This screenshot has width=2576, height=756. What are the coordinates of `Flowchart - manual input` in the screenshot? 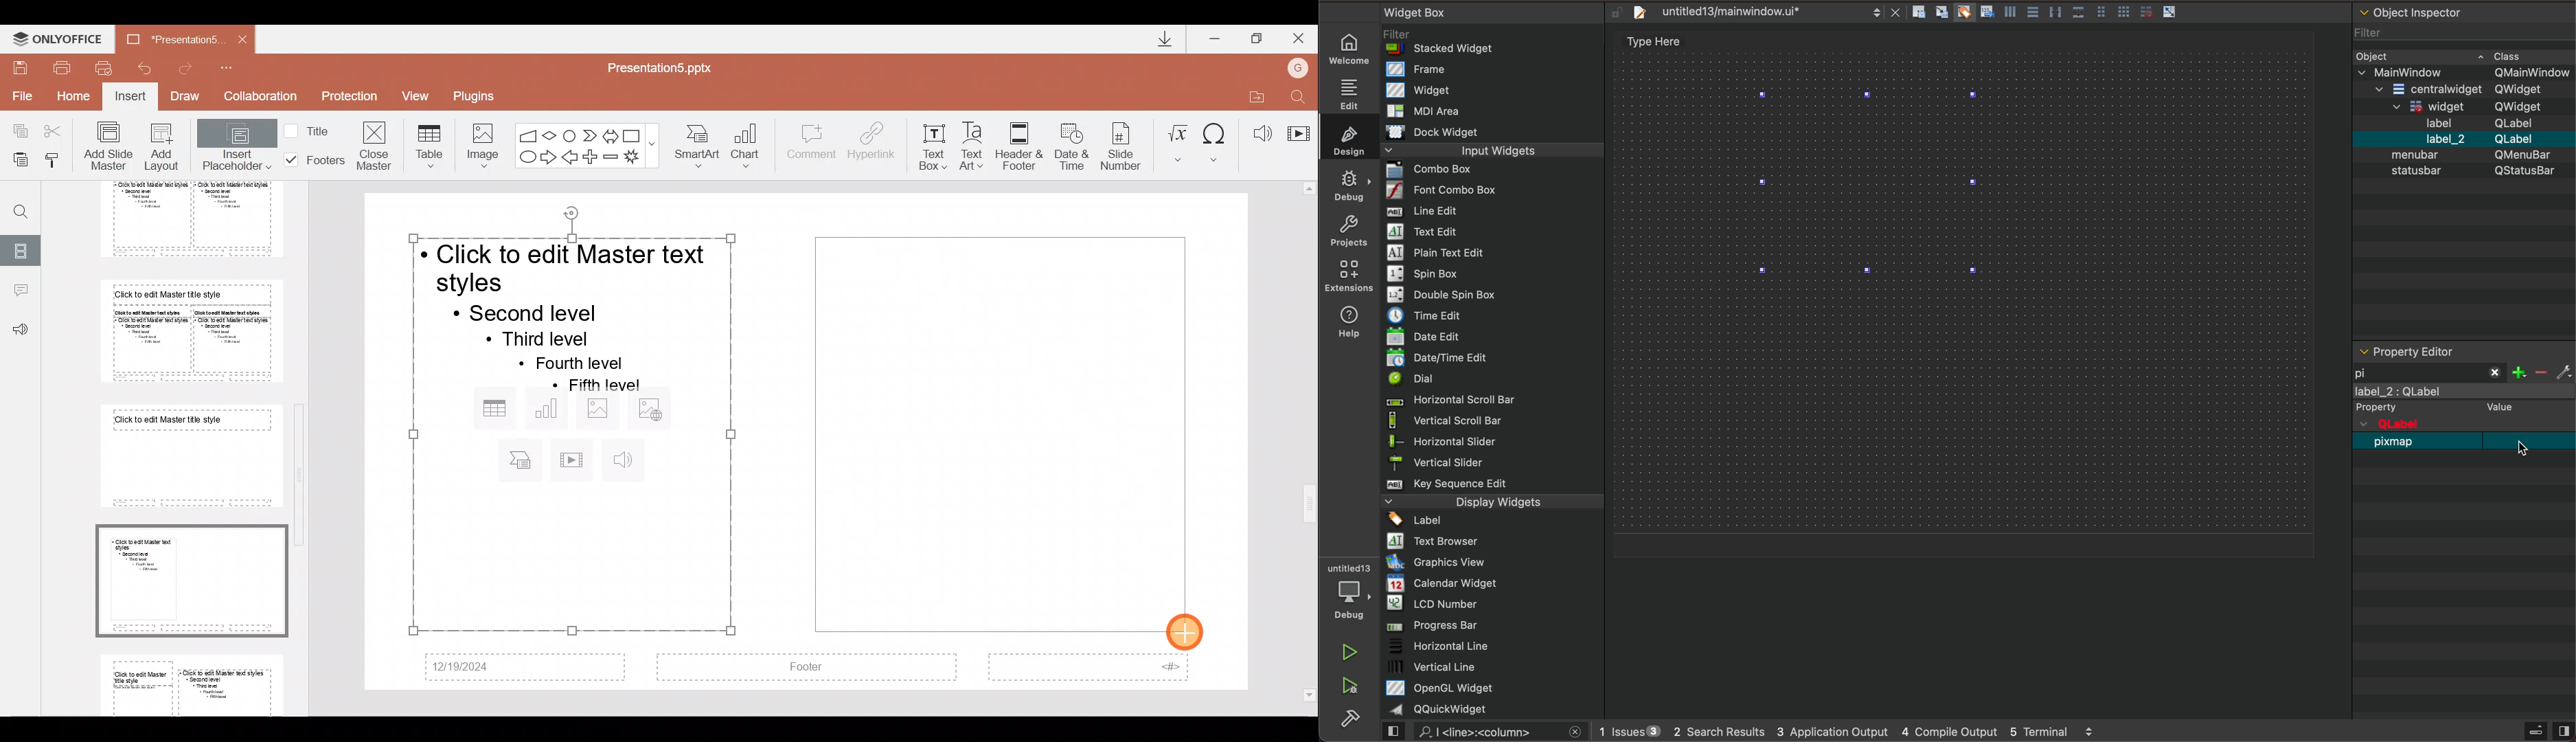 It's located at (527, 133).